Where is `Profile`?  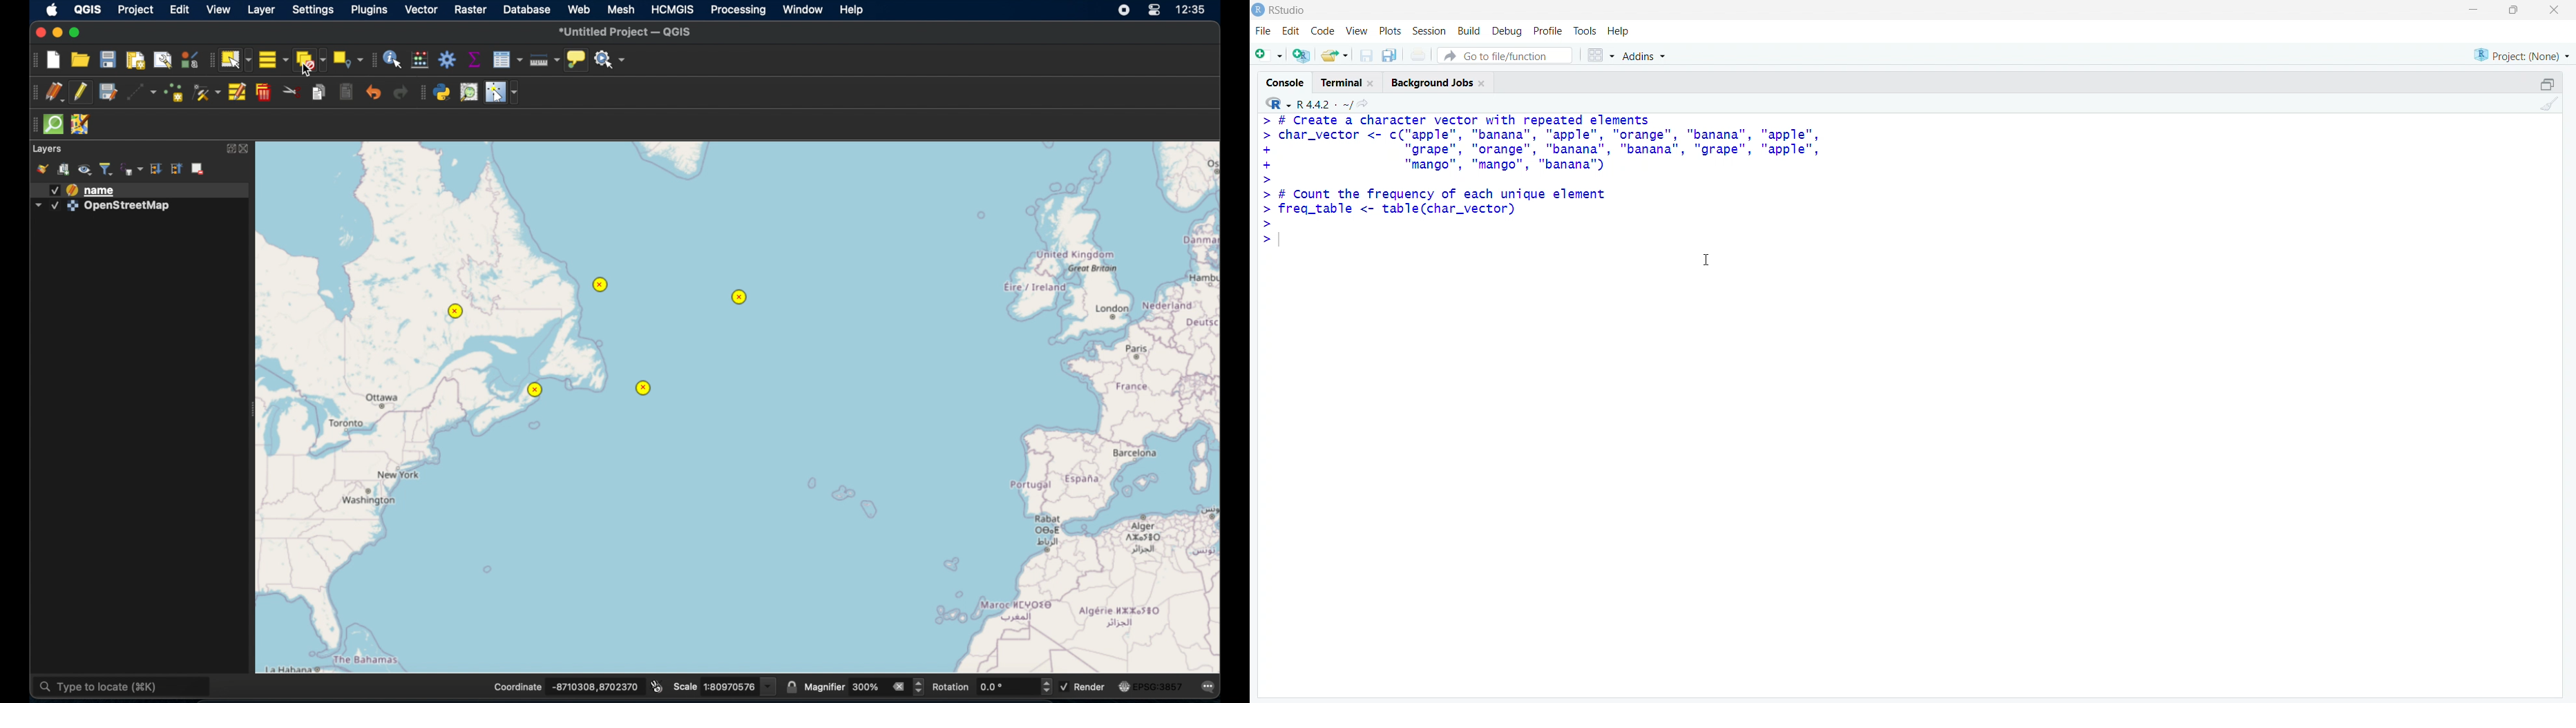
Profile is located at coordinates (1548, 32).